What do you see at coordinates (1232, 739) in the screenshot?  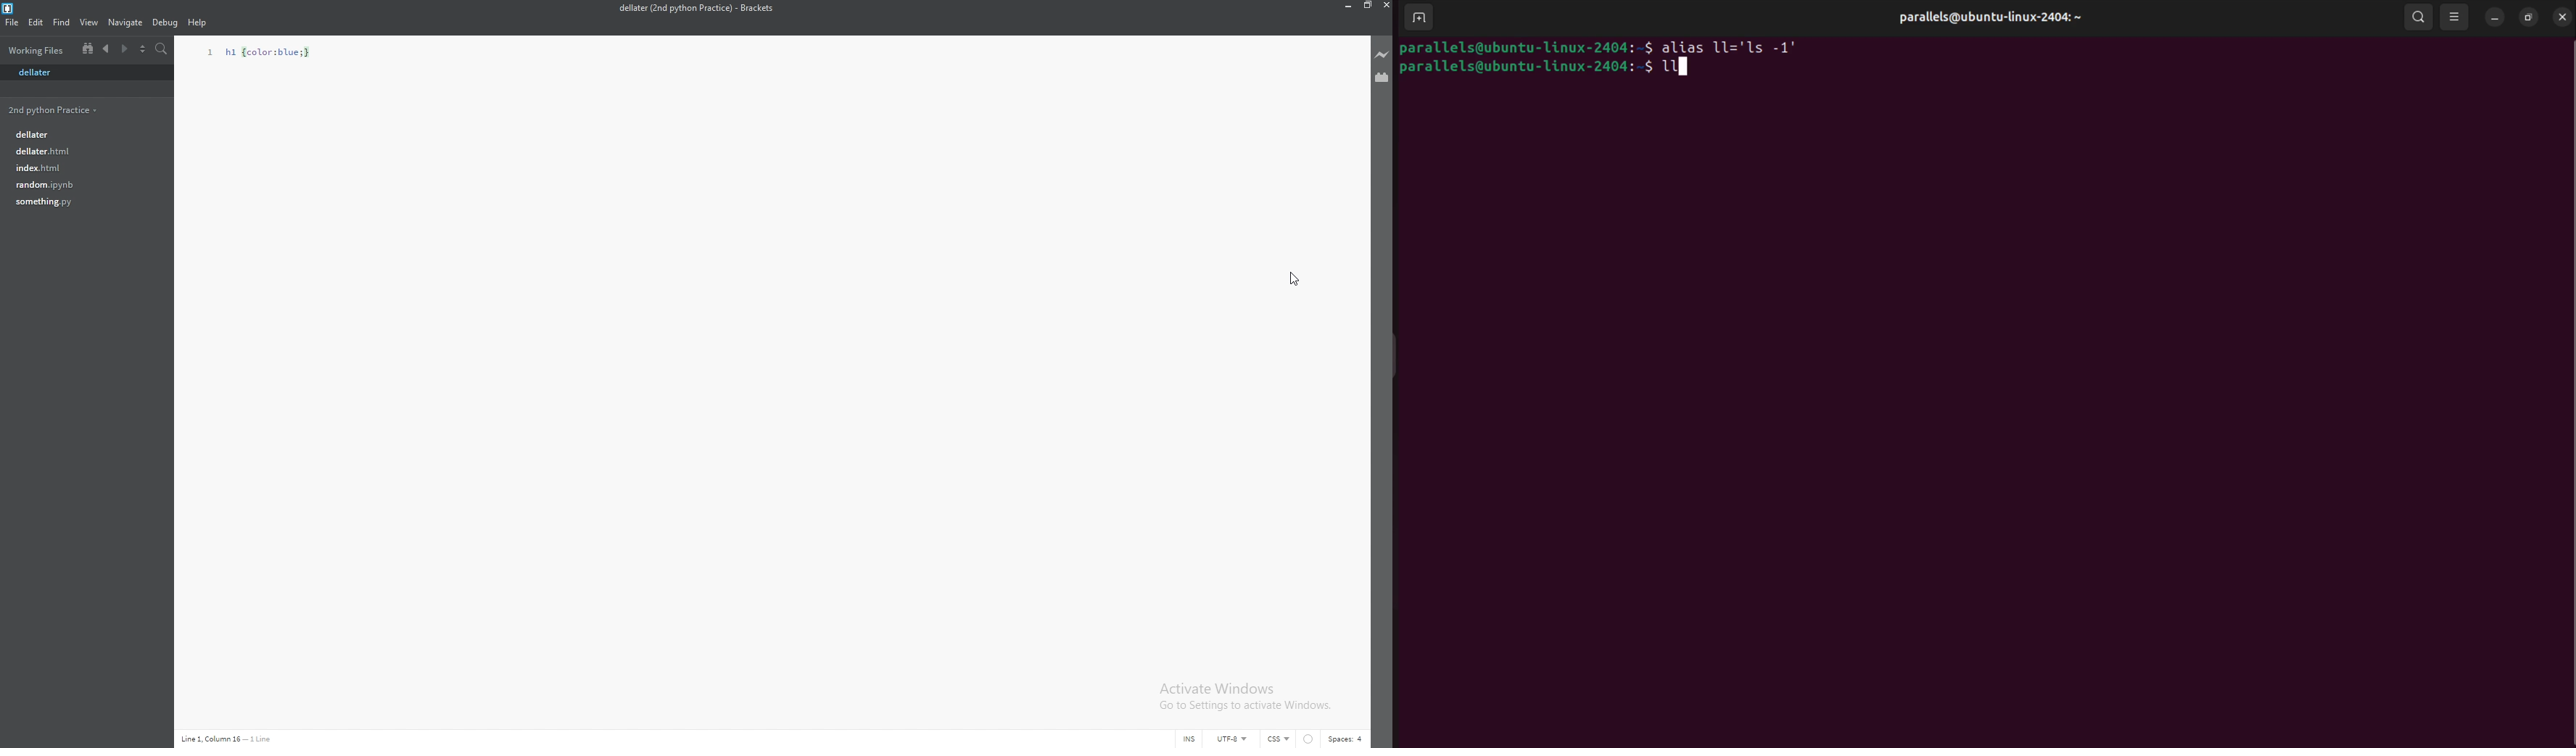 I see `UTF-8` at bounding box center [1232, 739].